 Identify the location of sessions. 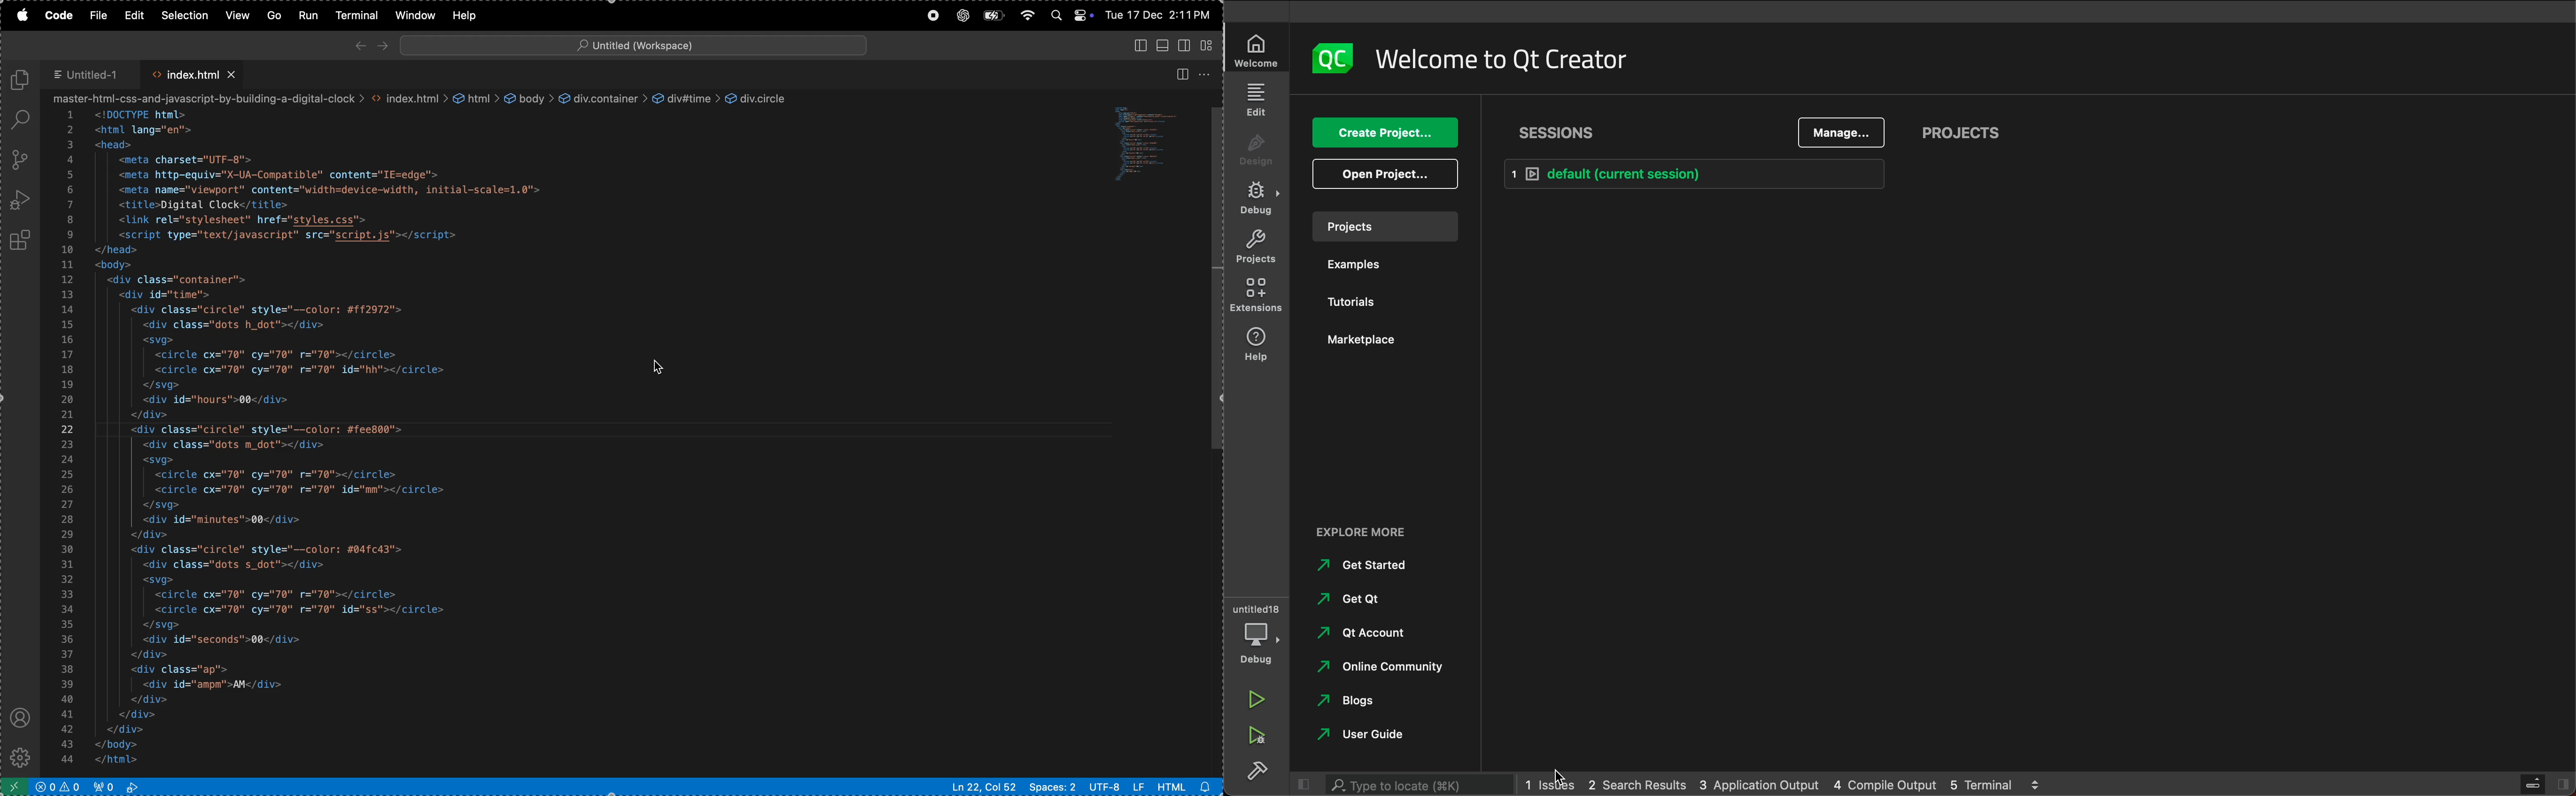
(1557, 135).